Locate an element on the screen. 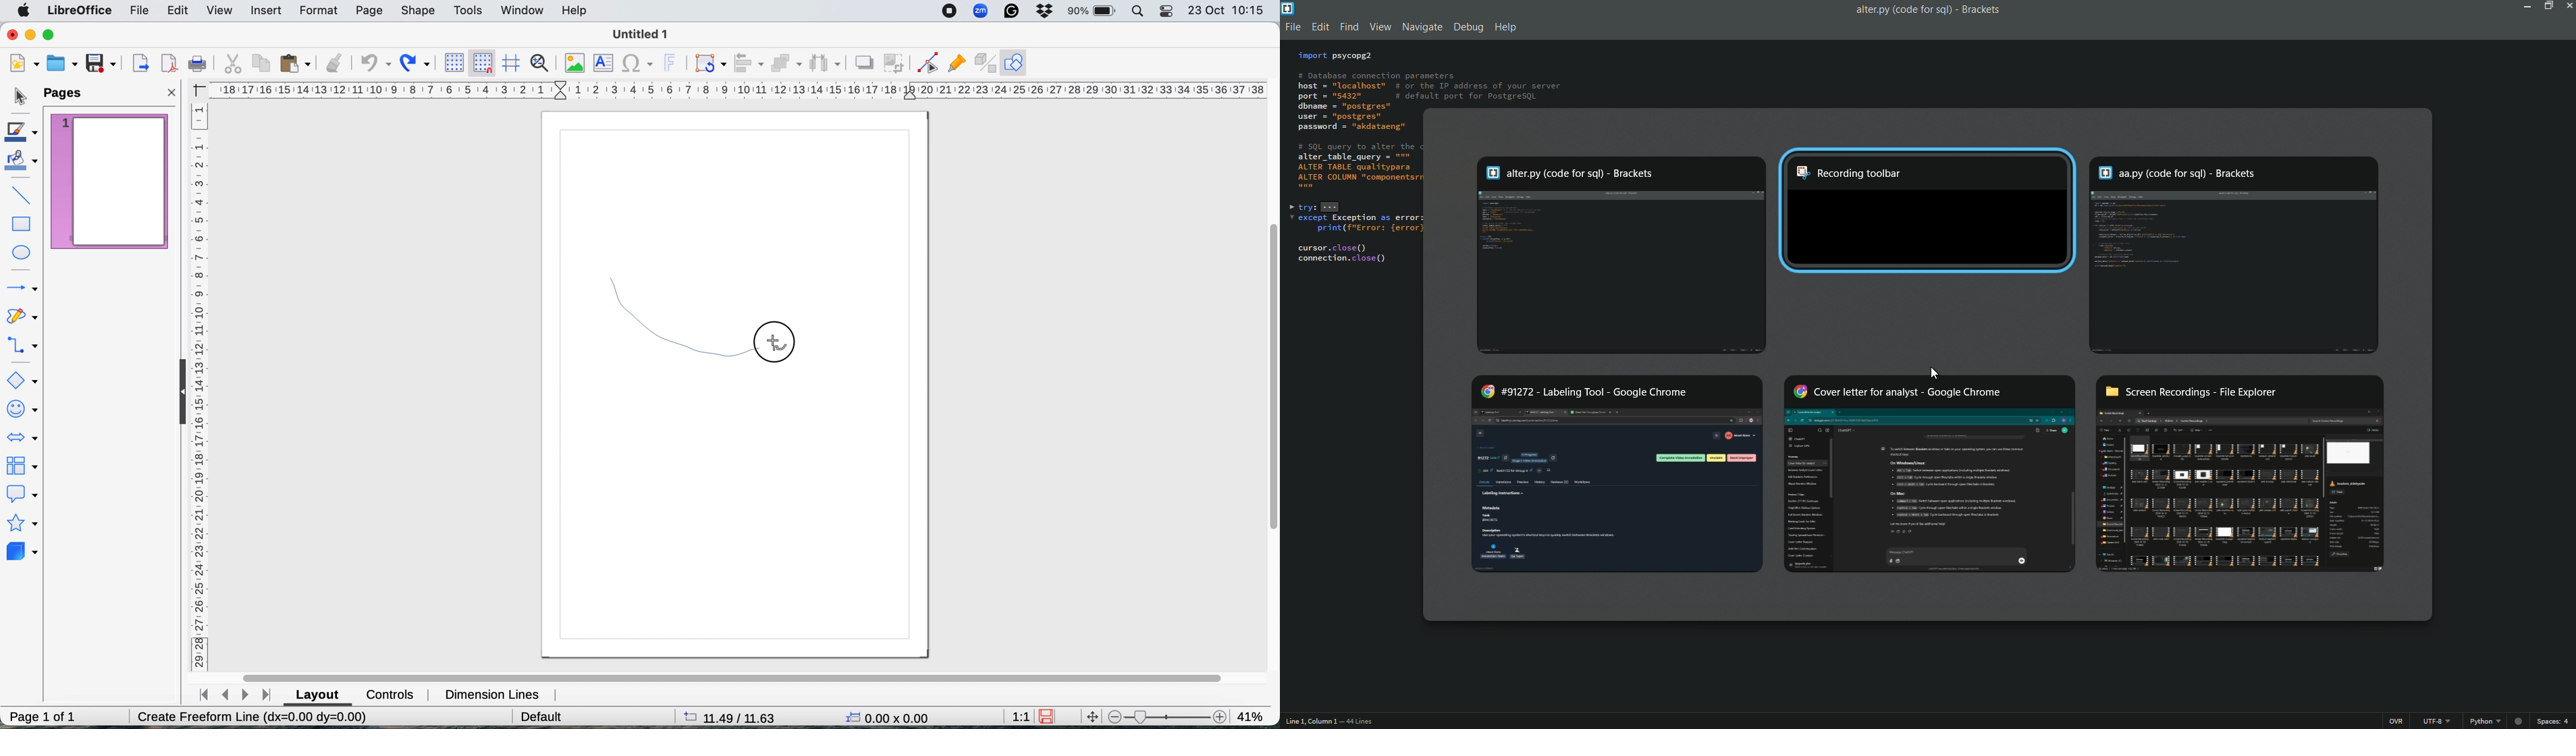 The width and height of the screenshot is (2576, 756). libre office is located at coordinates (81, 12).